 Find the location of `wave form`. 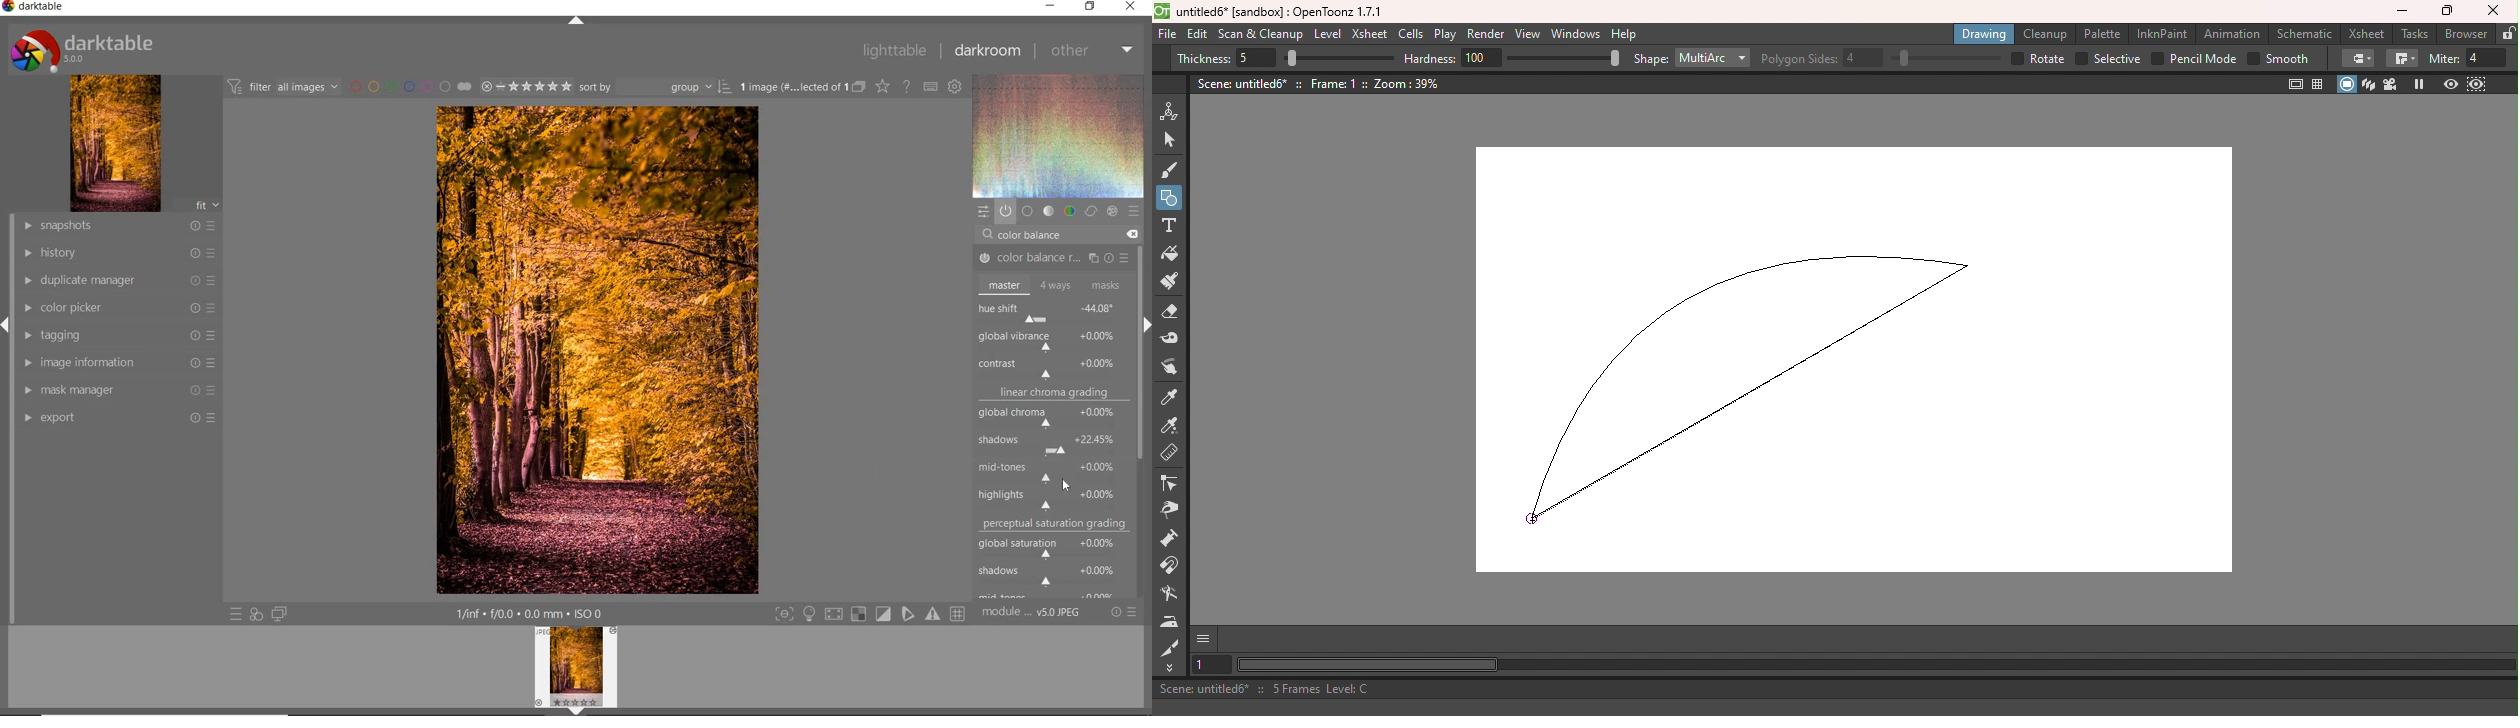

wave form is located at coordinates (1058, 136).